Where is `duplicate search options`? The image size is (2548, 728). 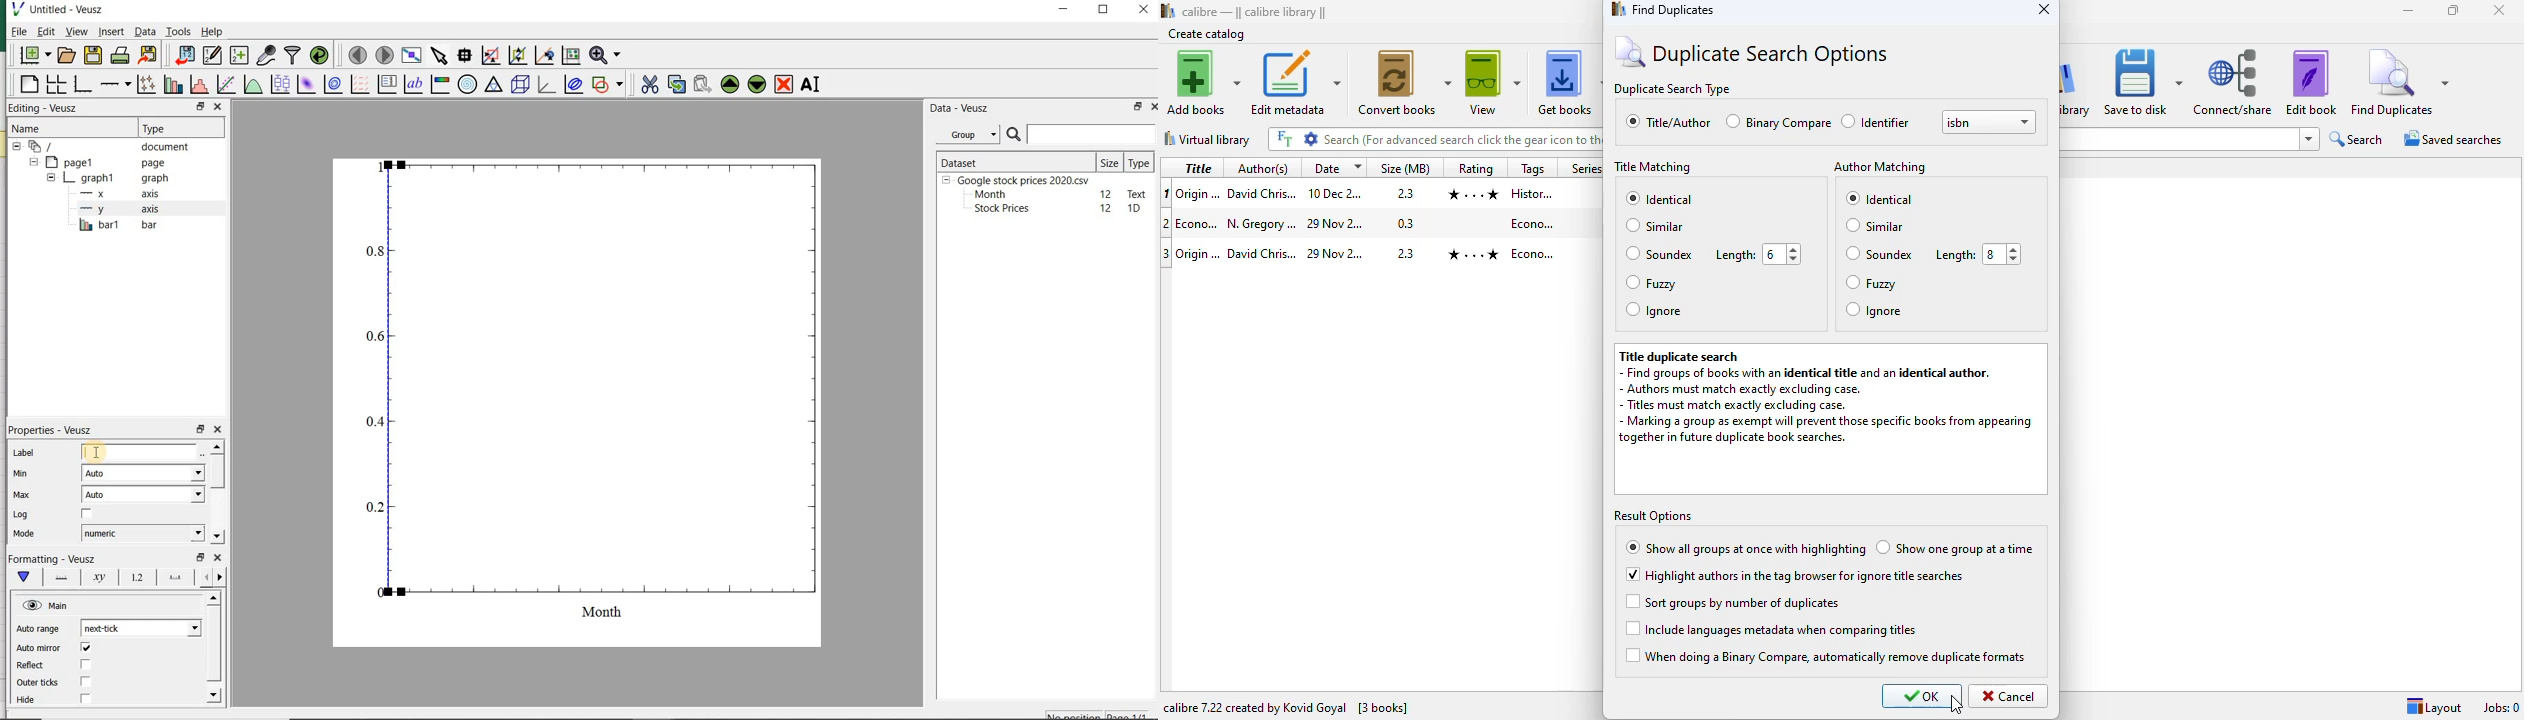
duplicate search options is located at coordinates (1751, 51).